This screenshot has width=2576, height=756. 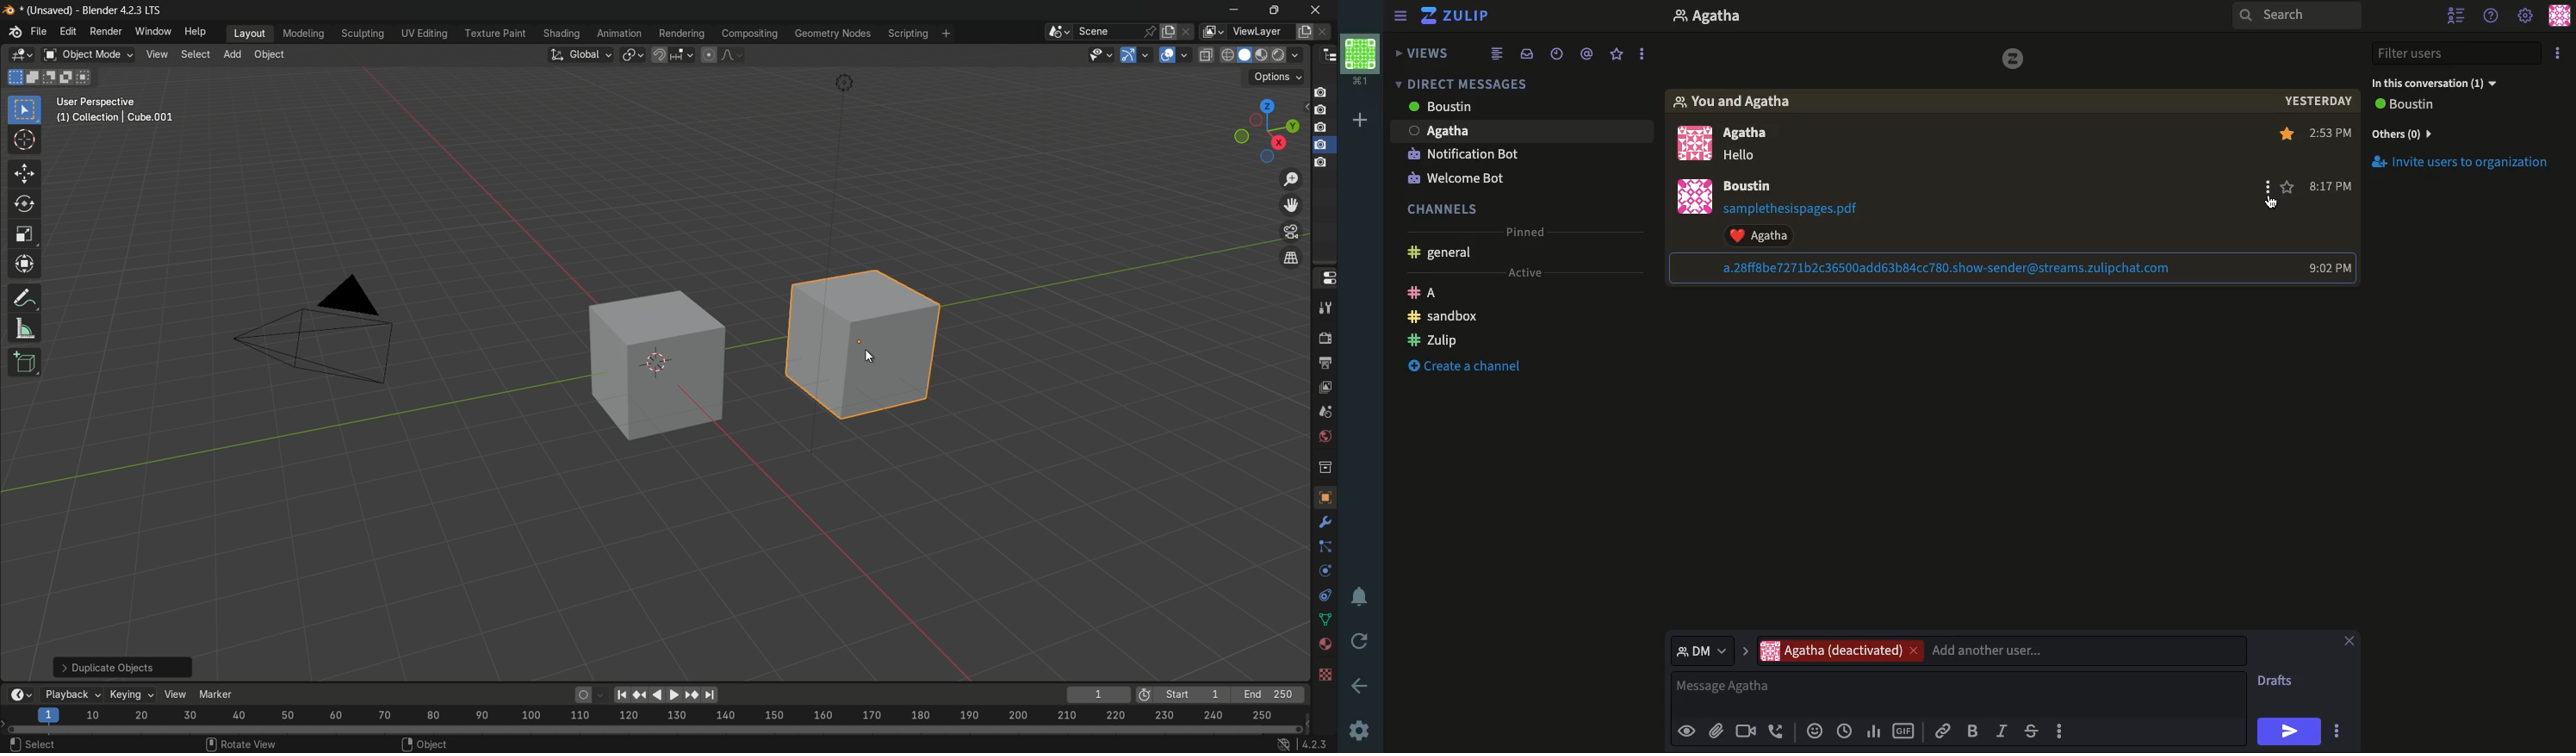 I want to click on material, so click(x=1326, y=644).